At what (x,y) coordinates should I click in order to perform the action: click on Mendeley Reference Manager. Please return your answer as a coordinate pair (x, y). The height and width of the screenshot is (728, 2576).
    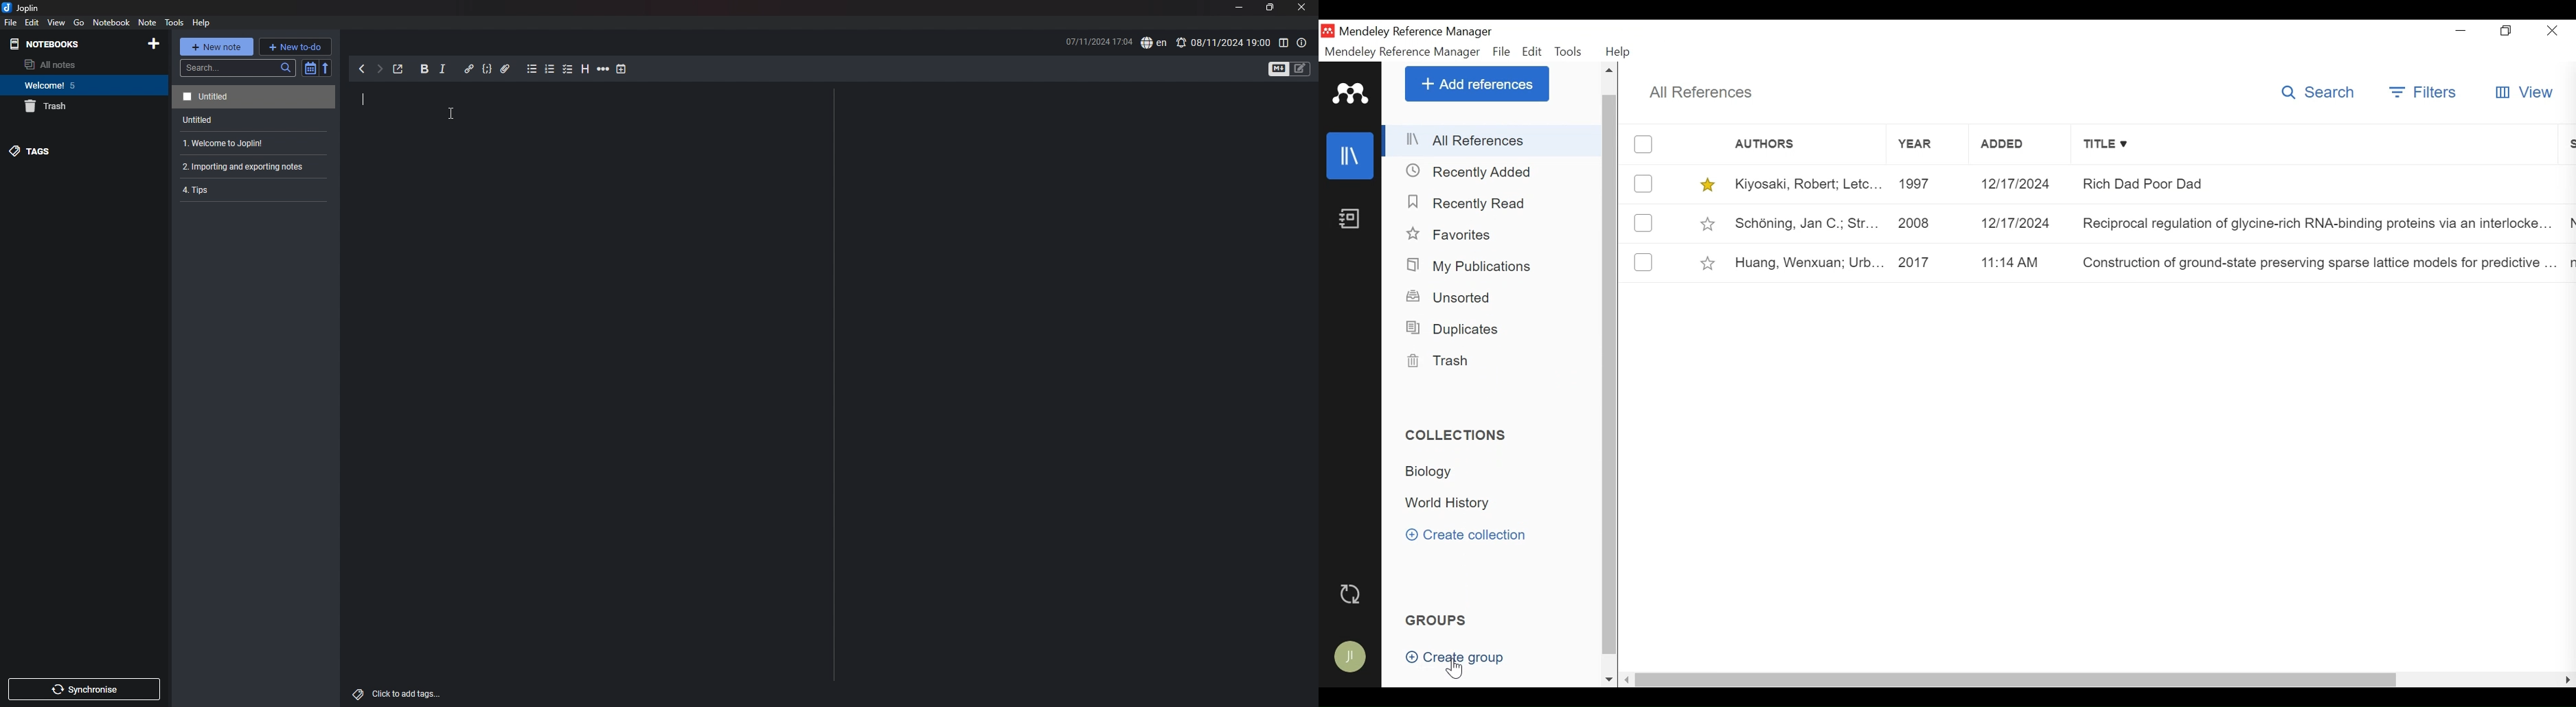
    Looking at the image, I should click on (1403, 52).